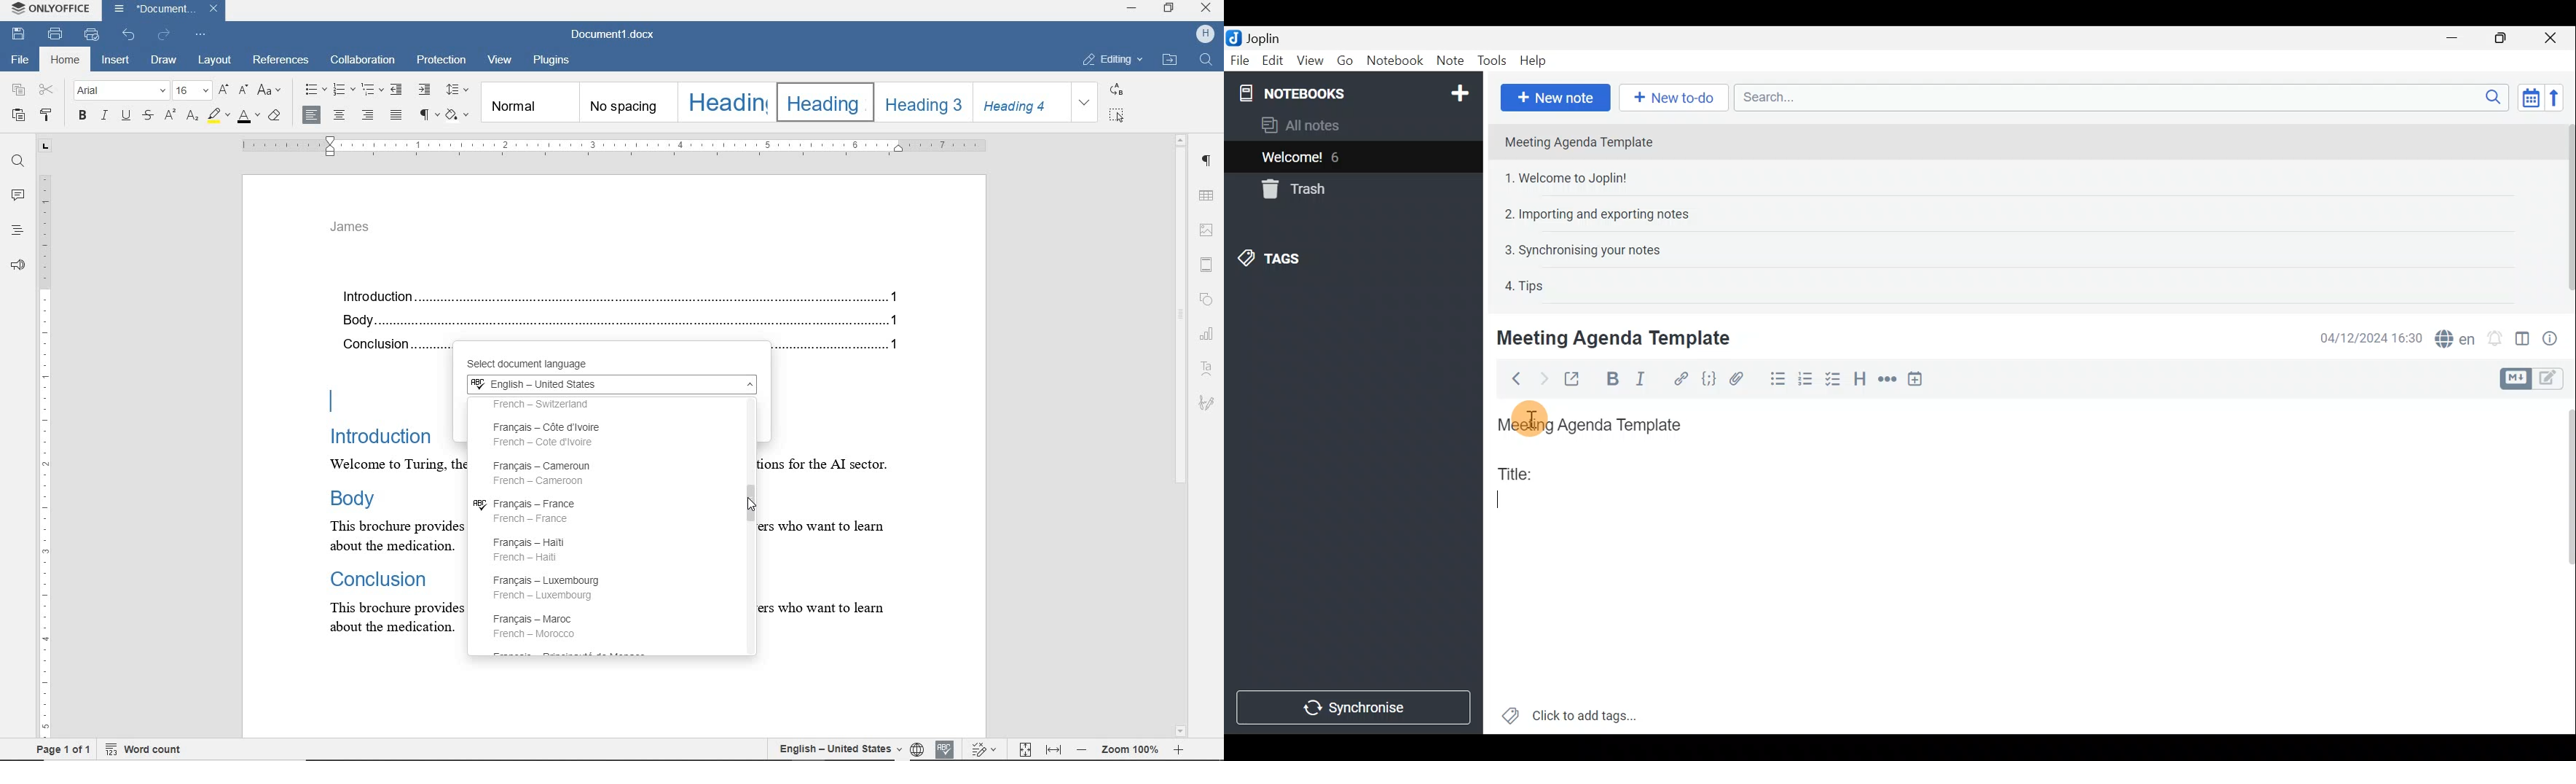  Describe the element at coordinates (1339, 157) in the screenshot. I see `6` at that location.